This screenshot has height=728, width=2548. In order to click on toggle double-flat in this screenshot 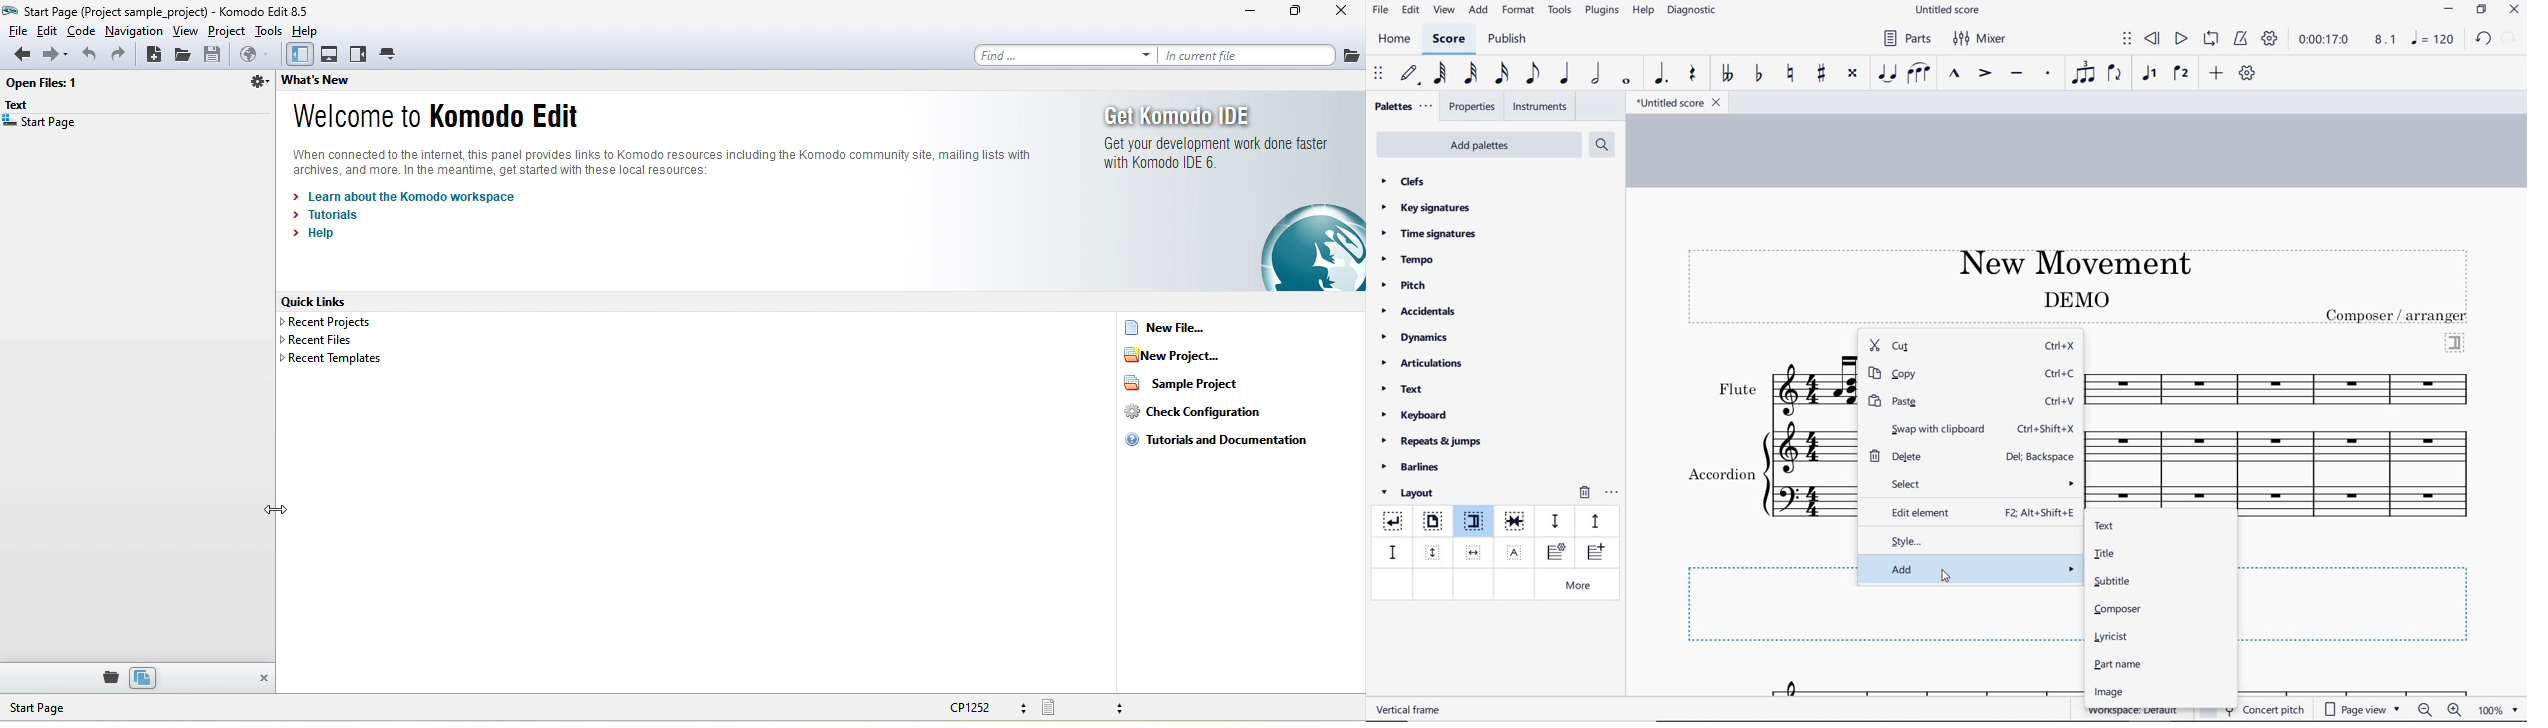, I will do `click(1727, 74)`.